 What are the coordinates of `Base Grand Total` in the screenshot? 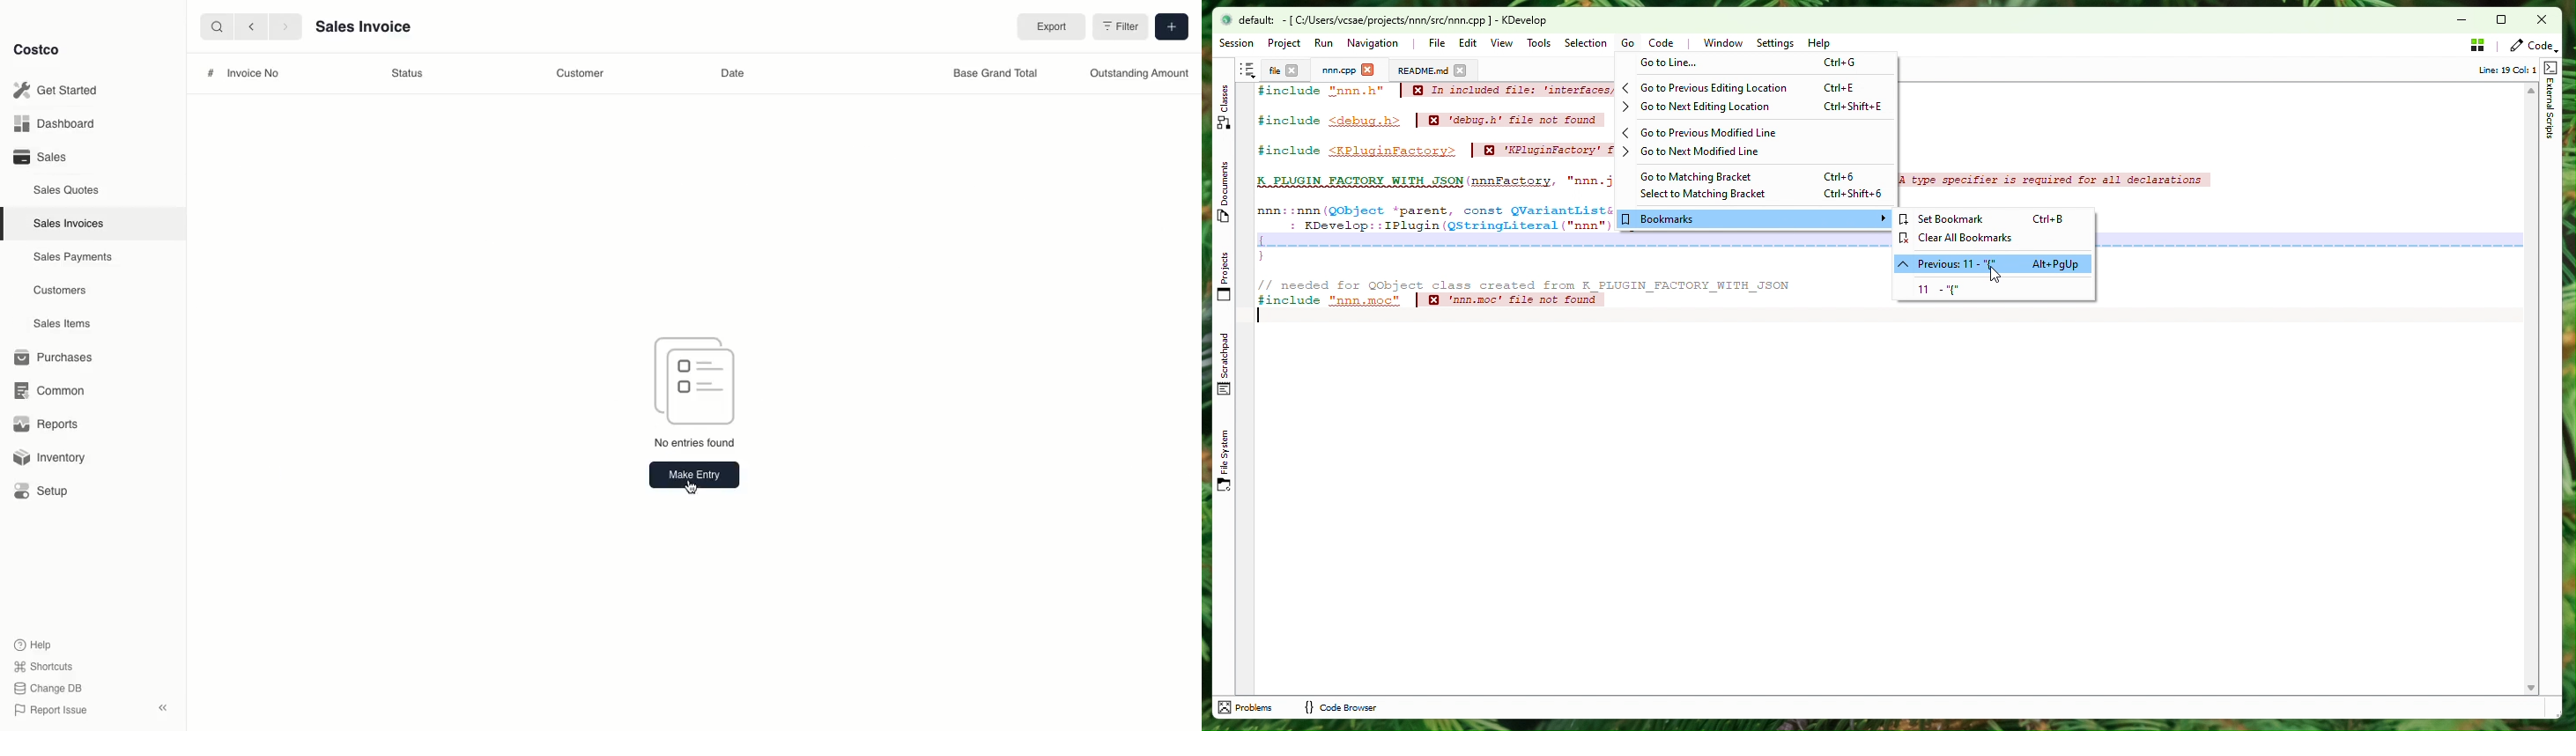 It's located at (993, 73).